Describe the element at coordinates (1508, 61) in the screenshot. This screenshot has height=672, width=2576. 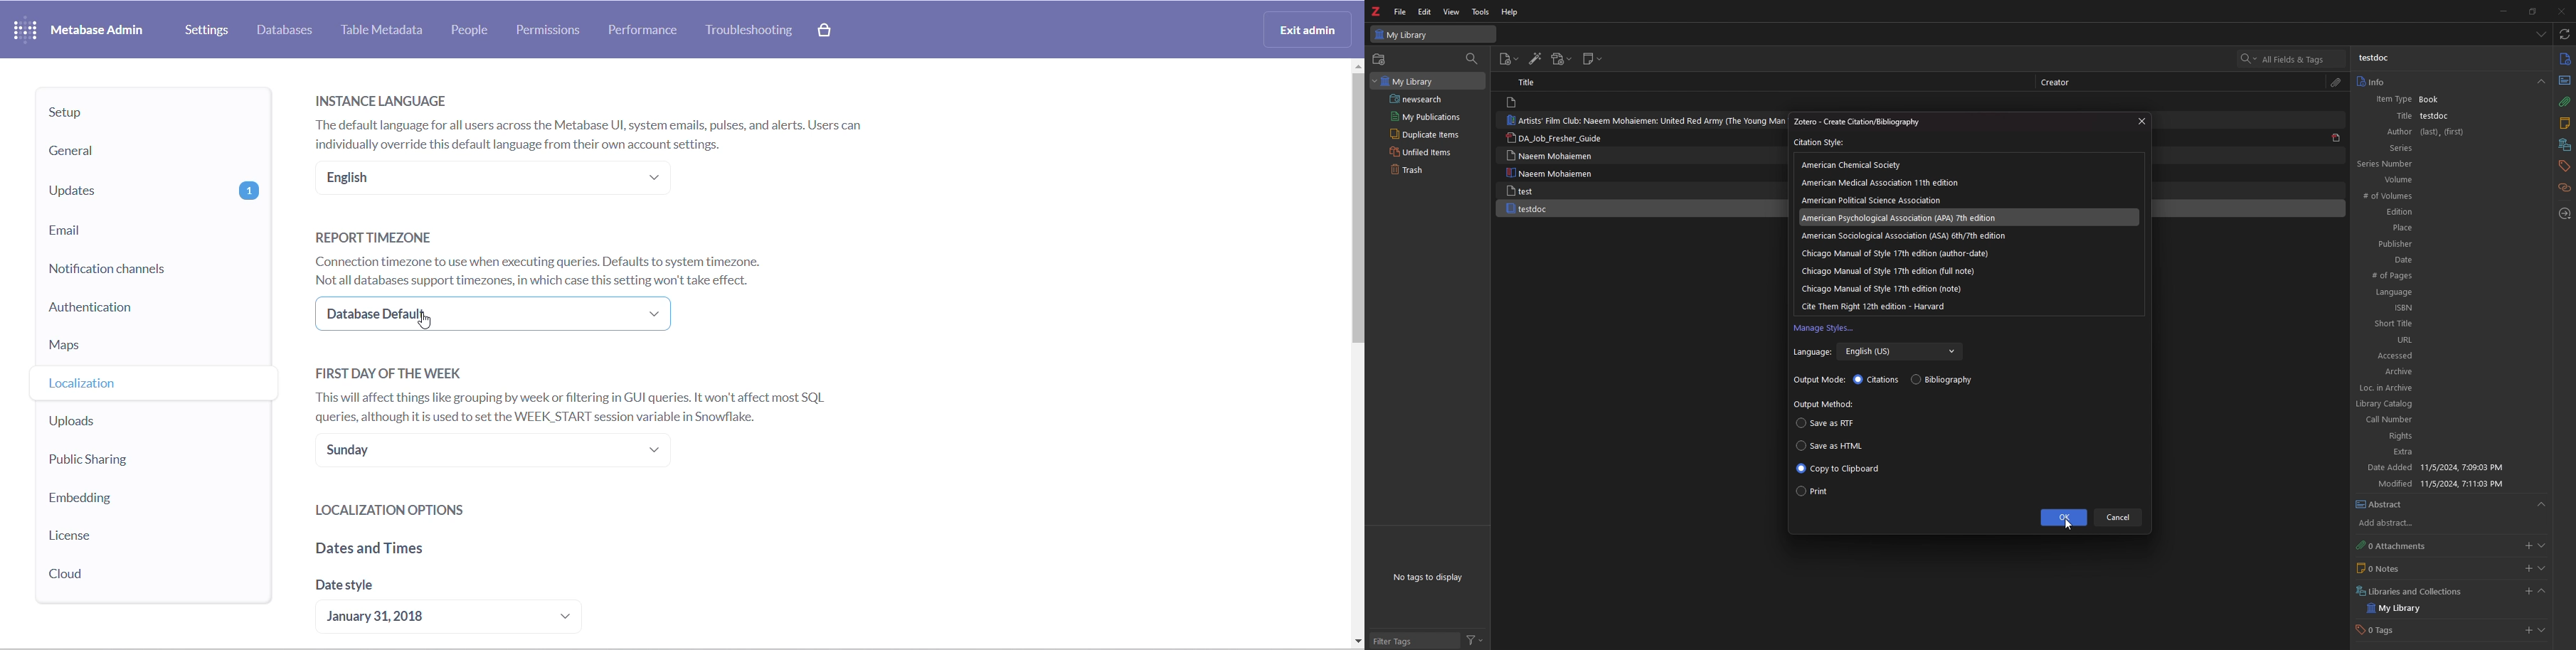
I see `new item` at that location.